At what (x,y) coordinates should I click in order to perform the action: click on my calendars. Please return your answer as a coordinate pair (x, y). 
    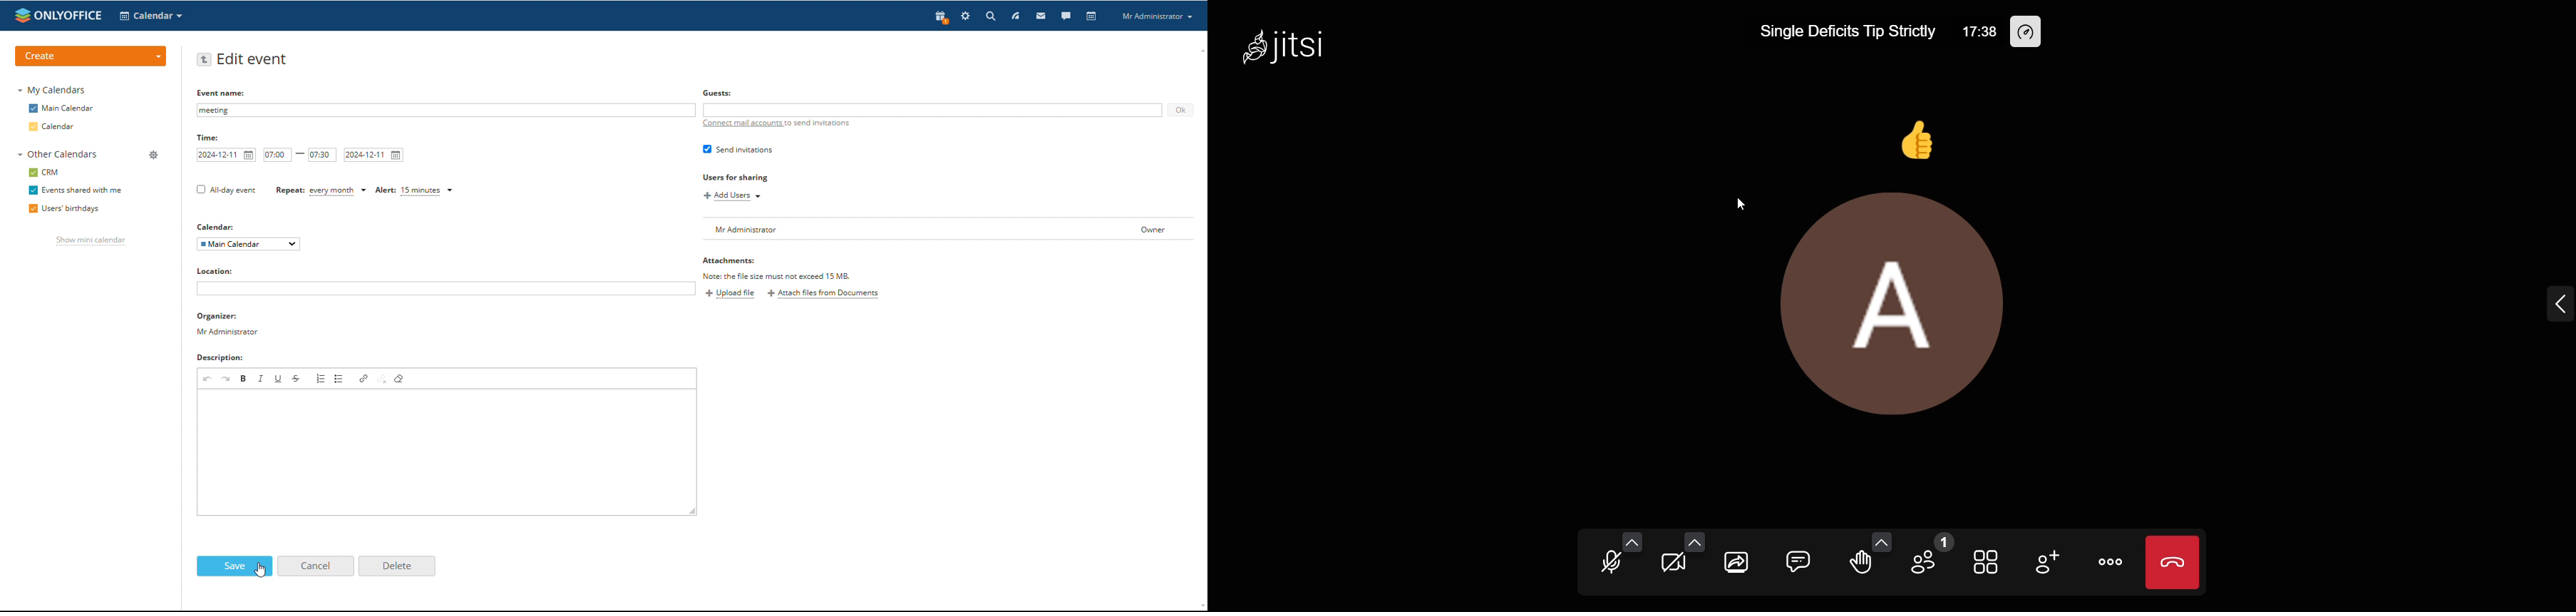
    Looking at the image, I should click on (51, 89).